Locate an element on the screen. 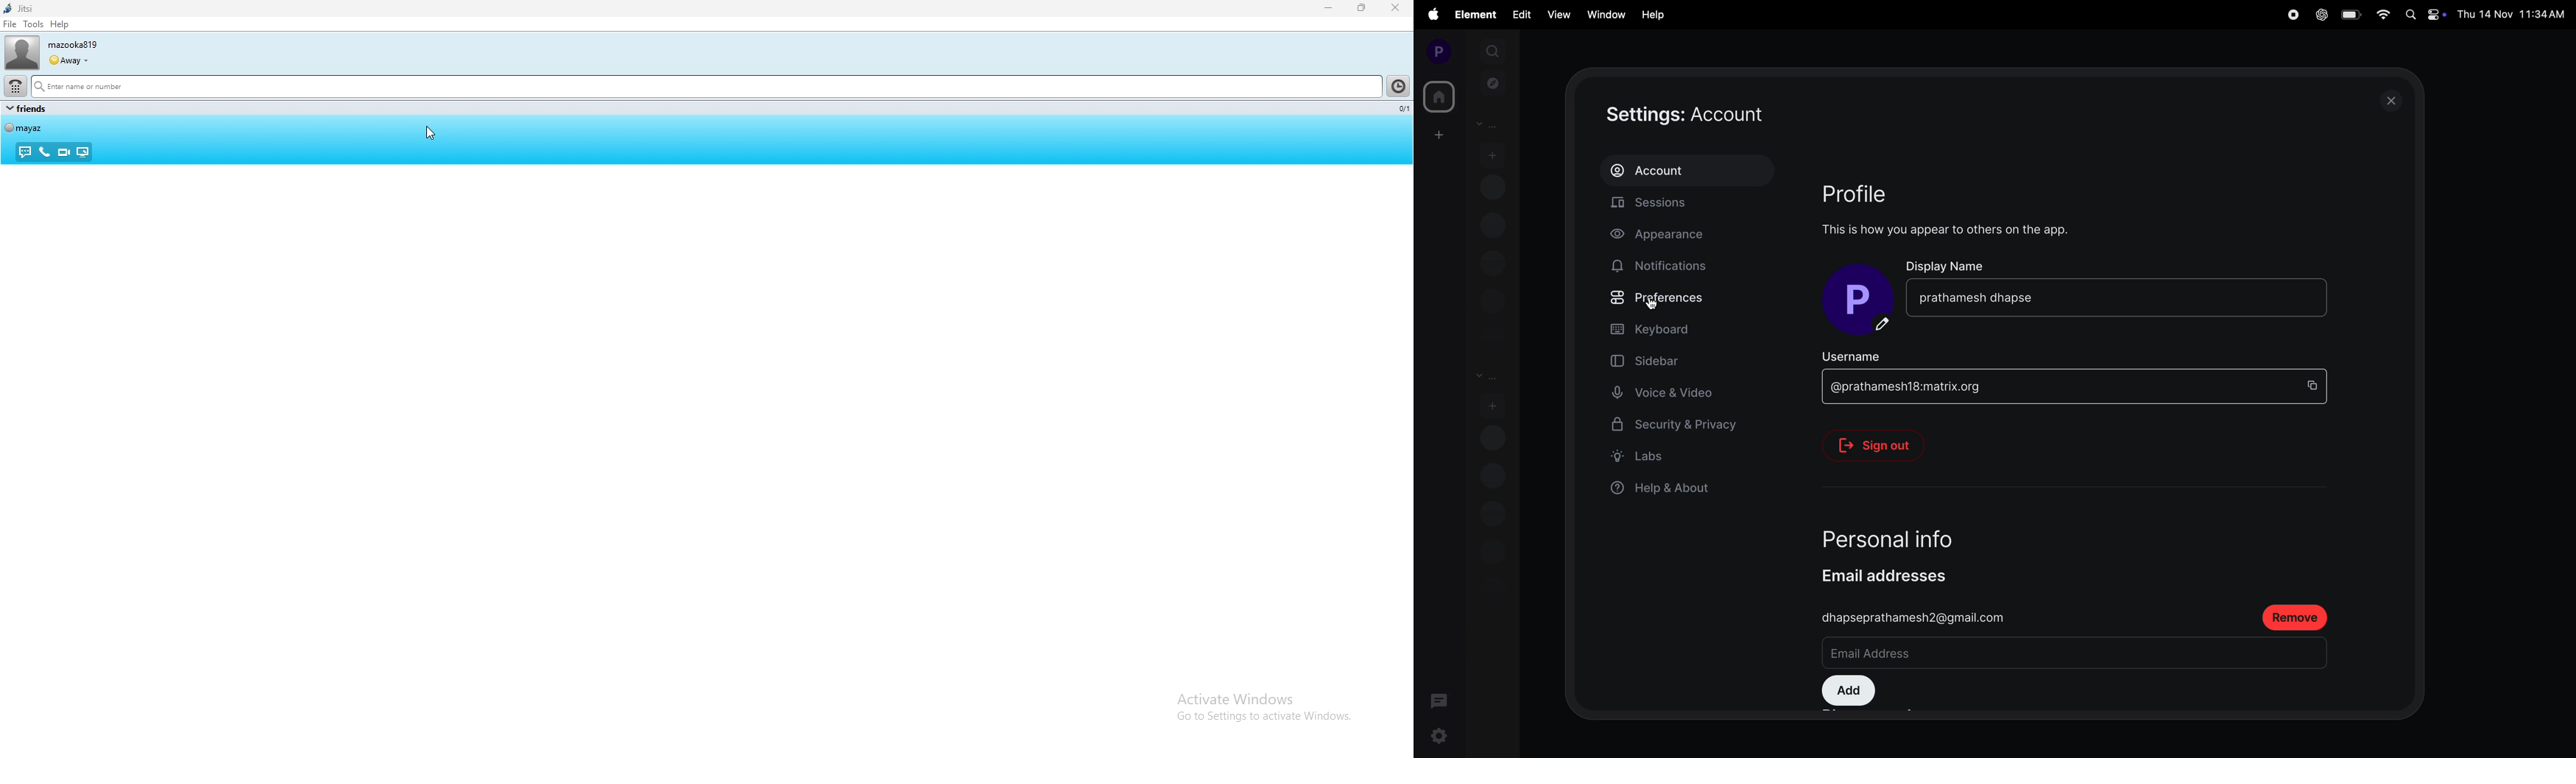  settings account is located at coordinates (1706, 112).